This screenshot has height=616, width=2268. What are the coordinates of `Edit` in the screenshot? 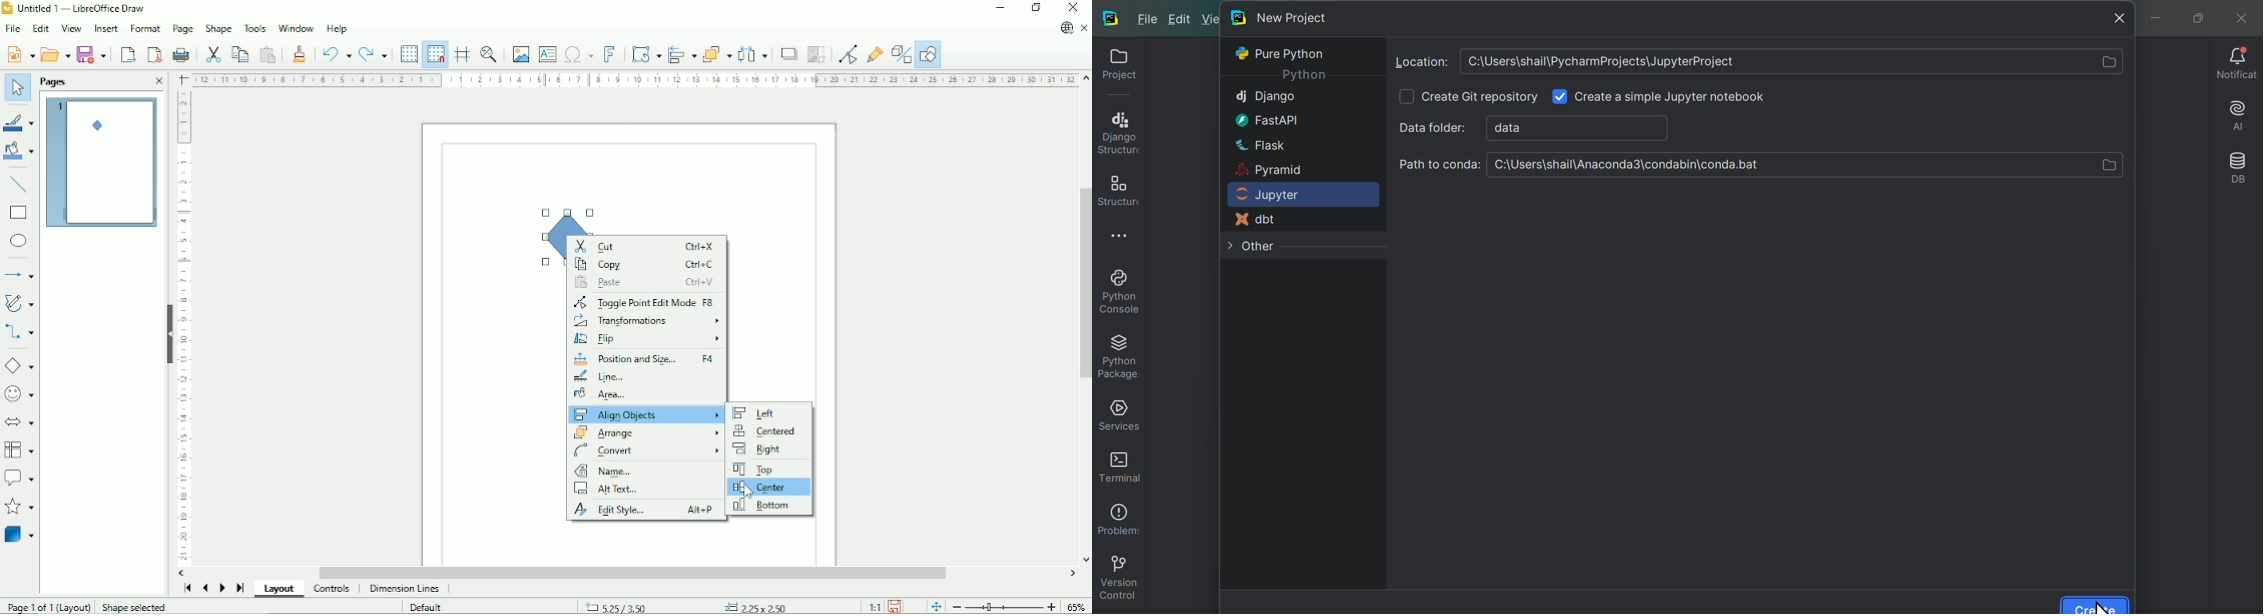 It's located at (39, 28).